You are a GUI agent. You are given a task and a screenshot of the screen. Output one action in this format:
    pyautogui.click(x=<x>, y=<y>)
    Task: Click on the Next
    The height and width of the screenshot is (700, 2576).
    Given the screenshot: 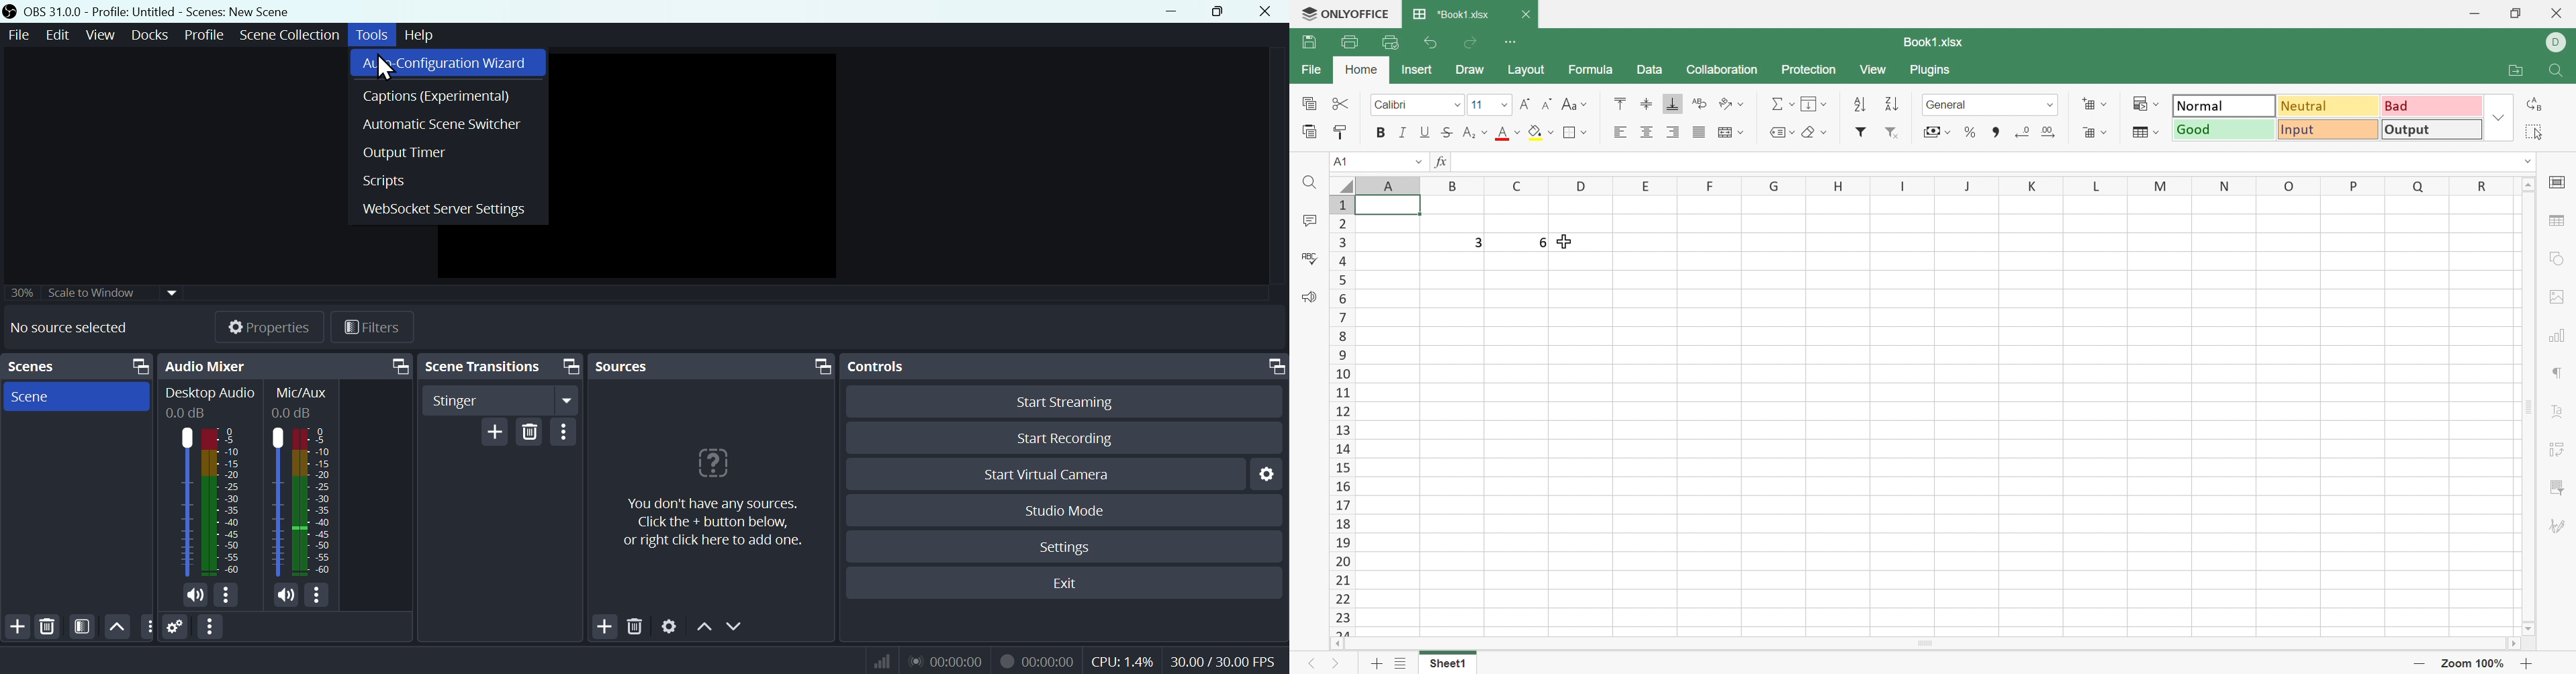 What is the action you would take?
    pyautogui.click(x=1336, y=664)
    